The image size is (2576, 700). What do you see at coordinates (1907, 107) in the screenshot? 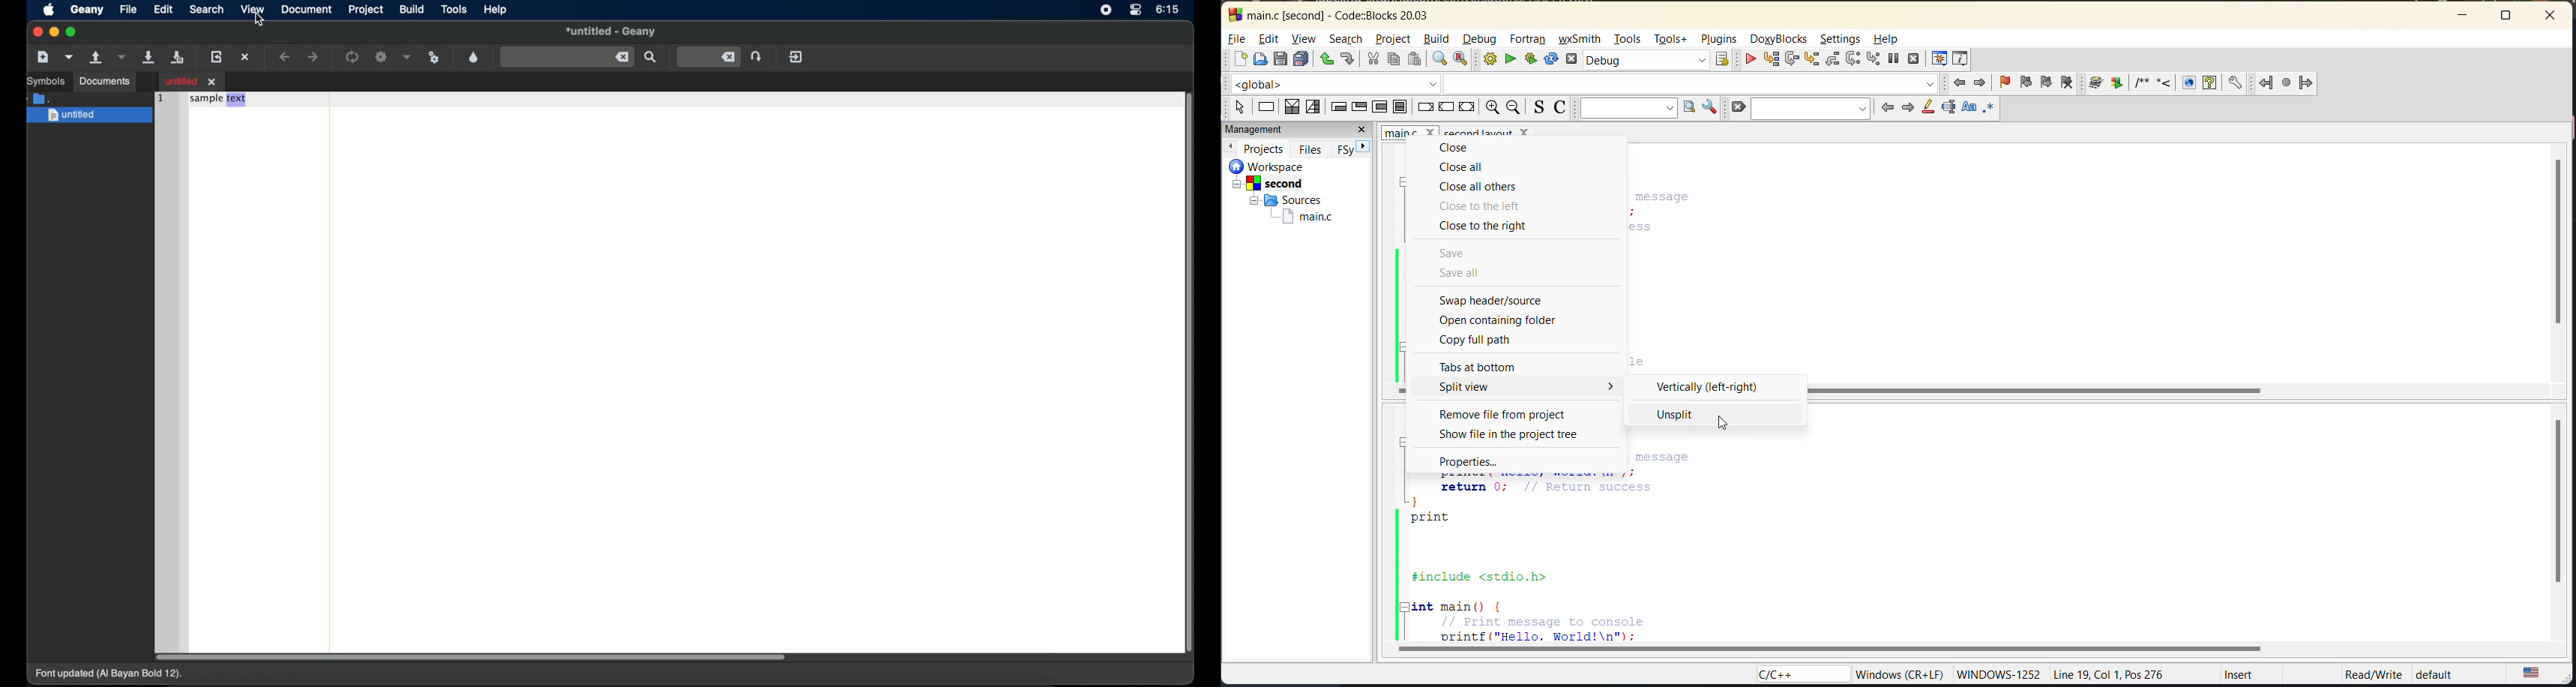
I see `next` at bounding box center [1907, 107].